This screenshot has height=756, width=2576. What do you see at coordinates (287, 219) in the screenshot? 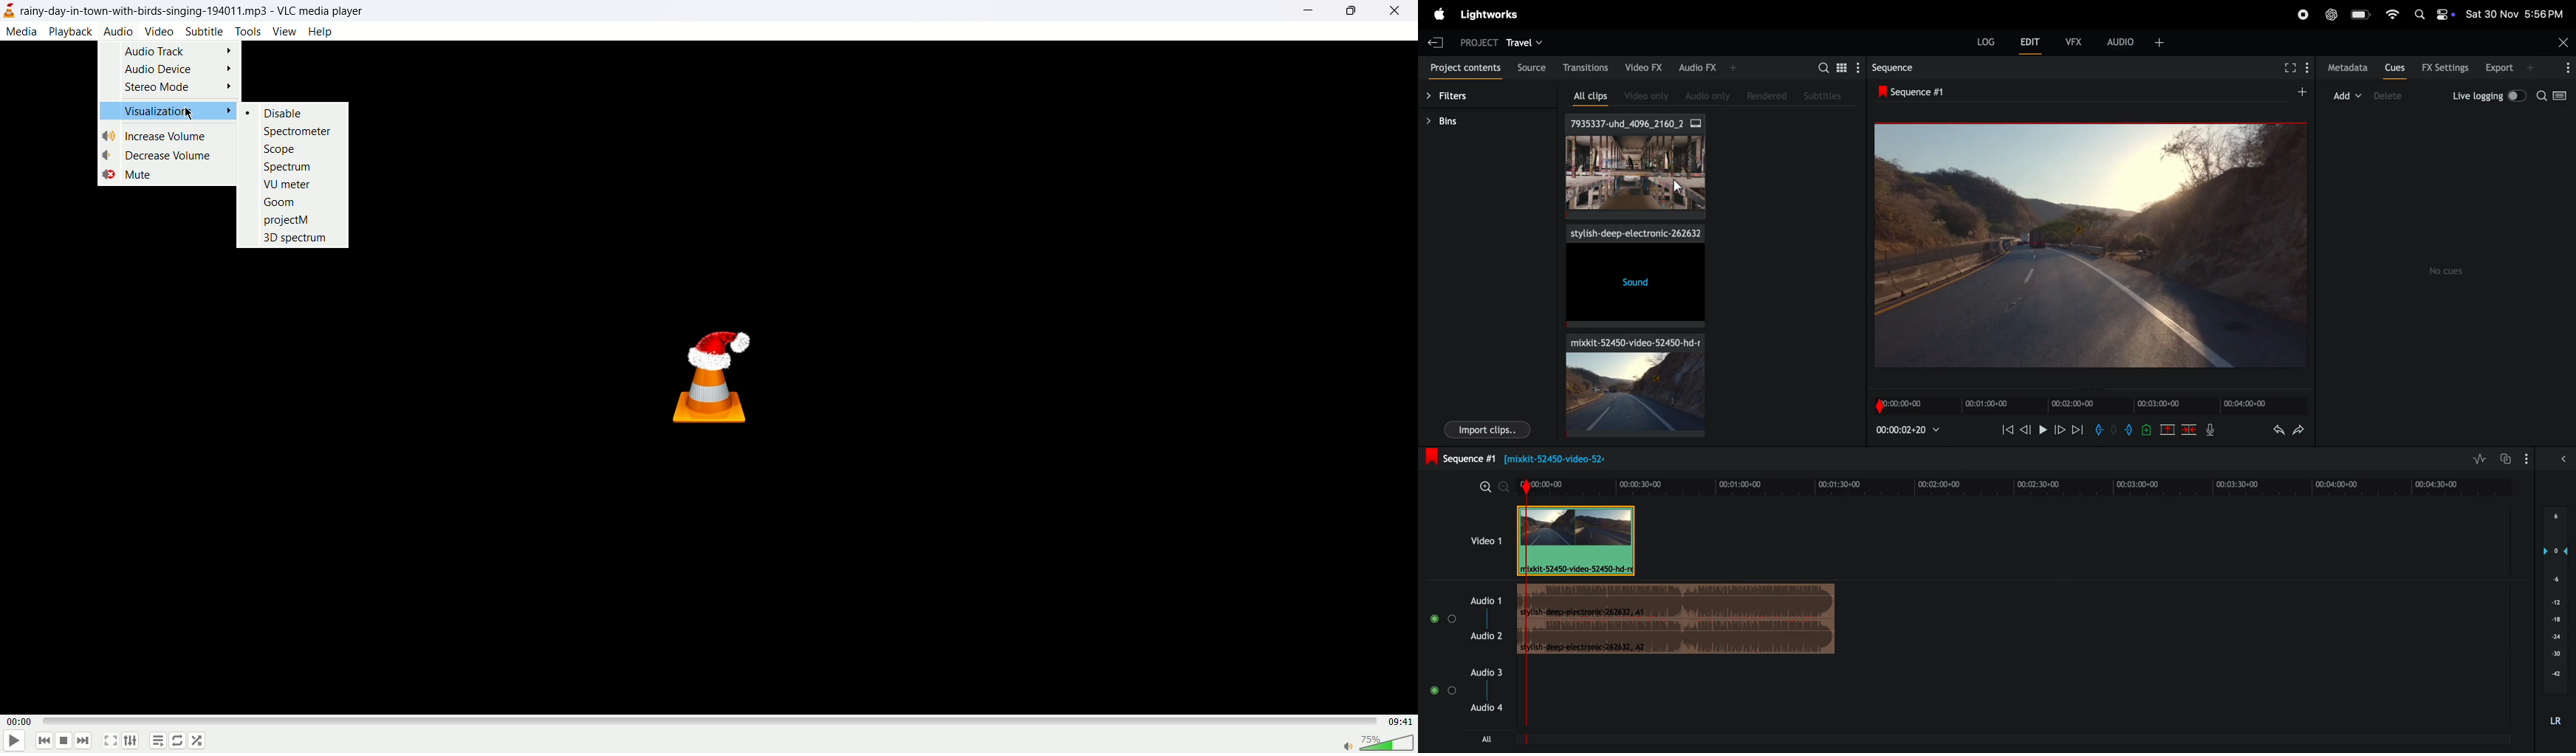
I see `projectM` at bounding box center [287, 219].